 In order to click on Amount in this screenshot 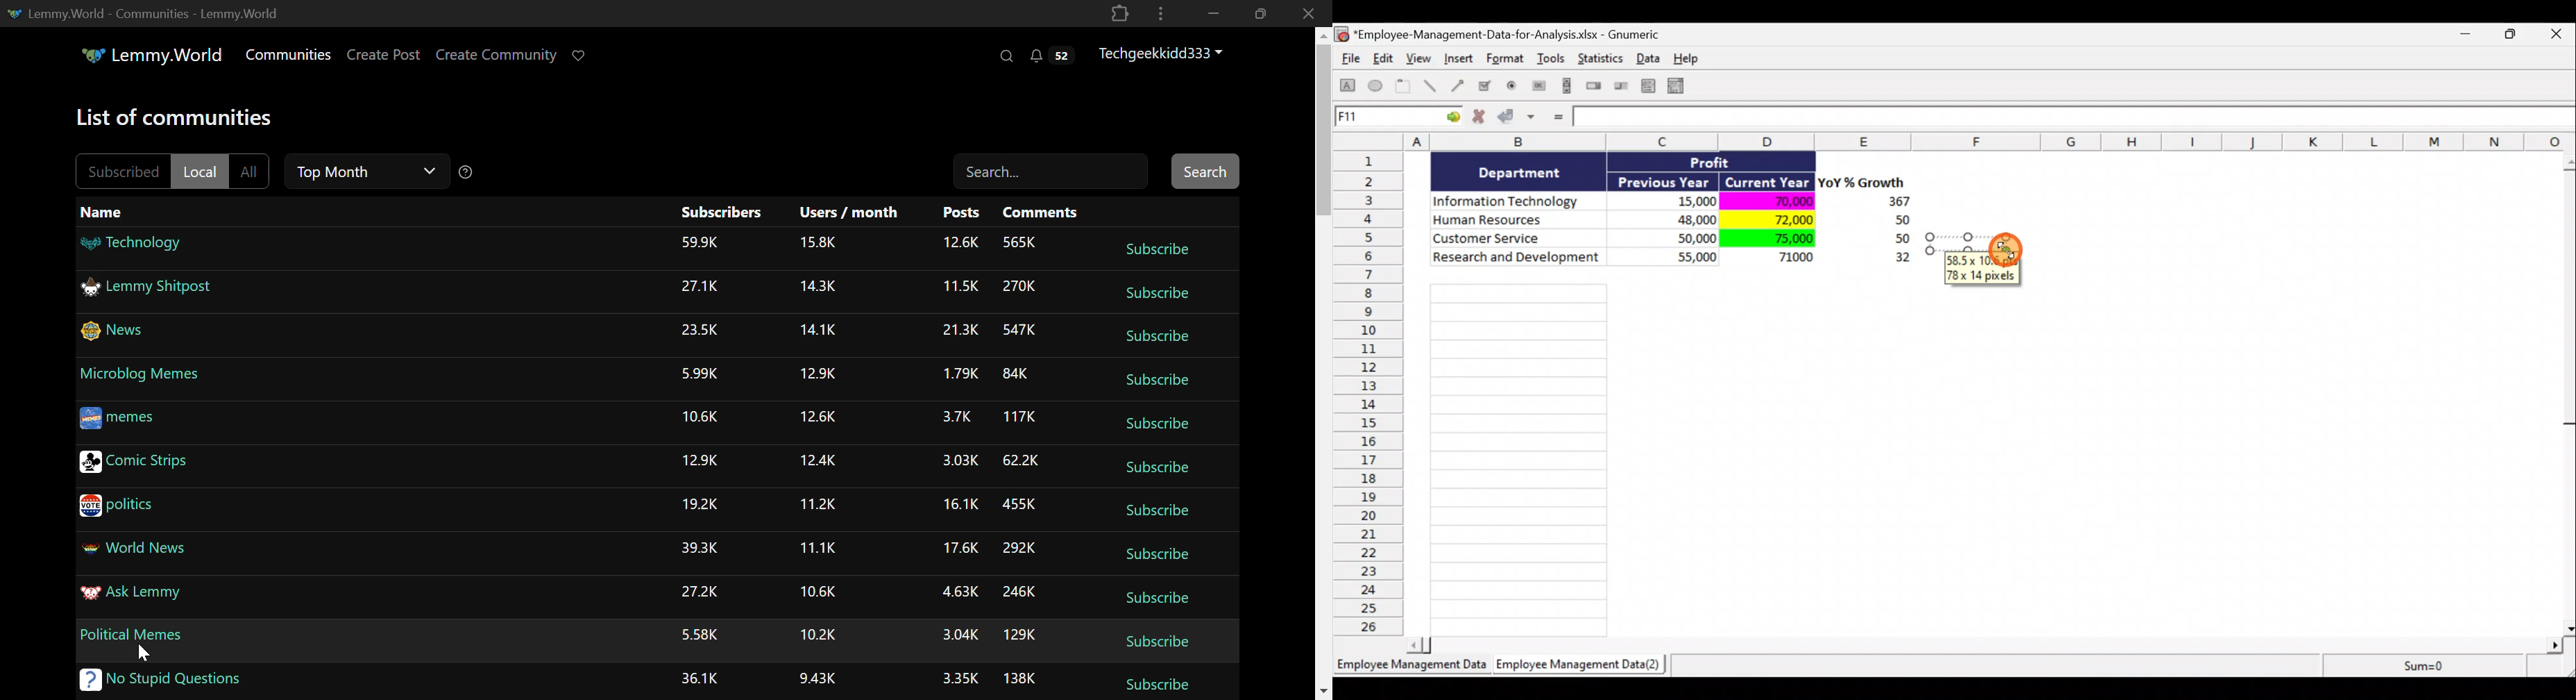, I will do `click(702, 459)`.